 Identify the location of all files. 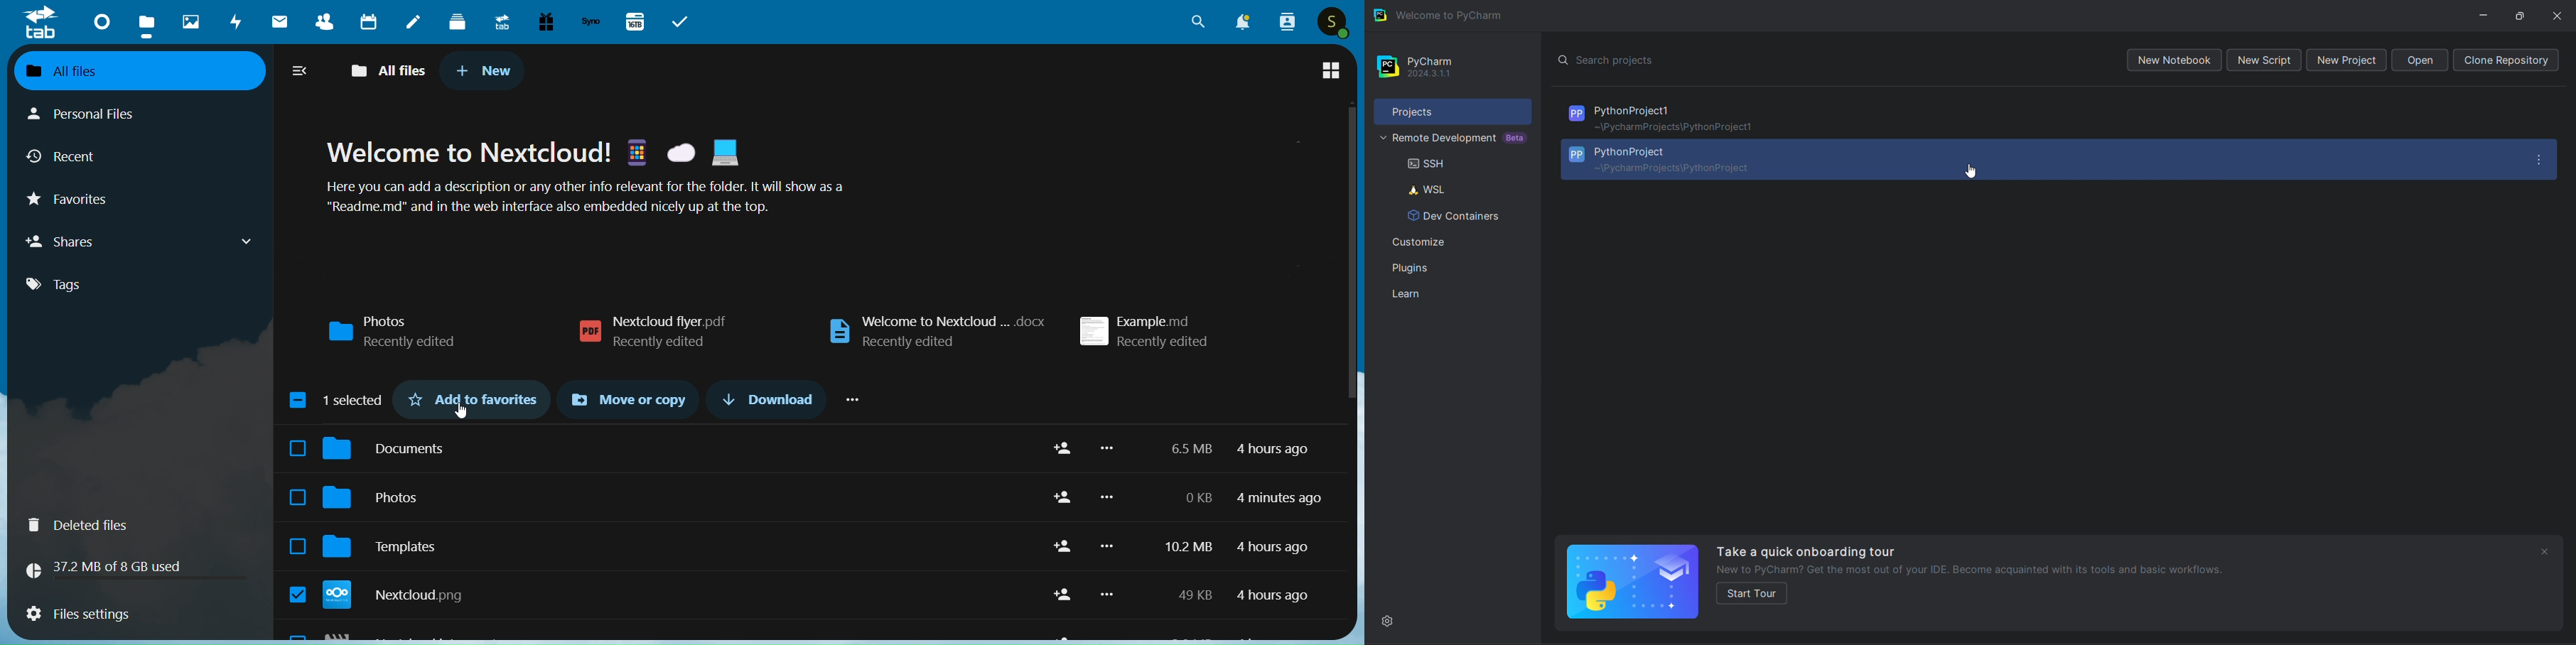
(385, 70).